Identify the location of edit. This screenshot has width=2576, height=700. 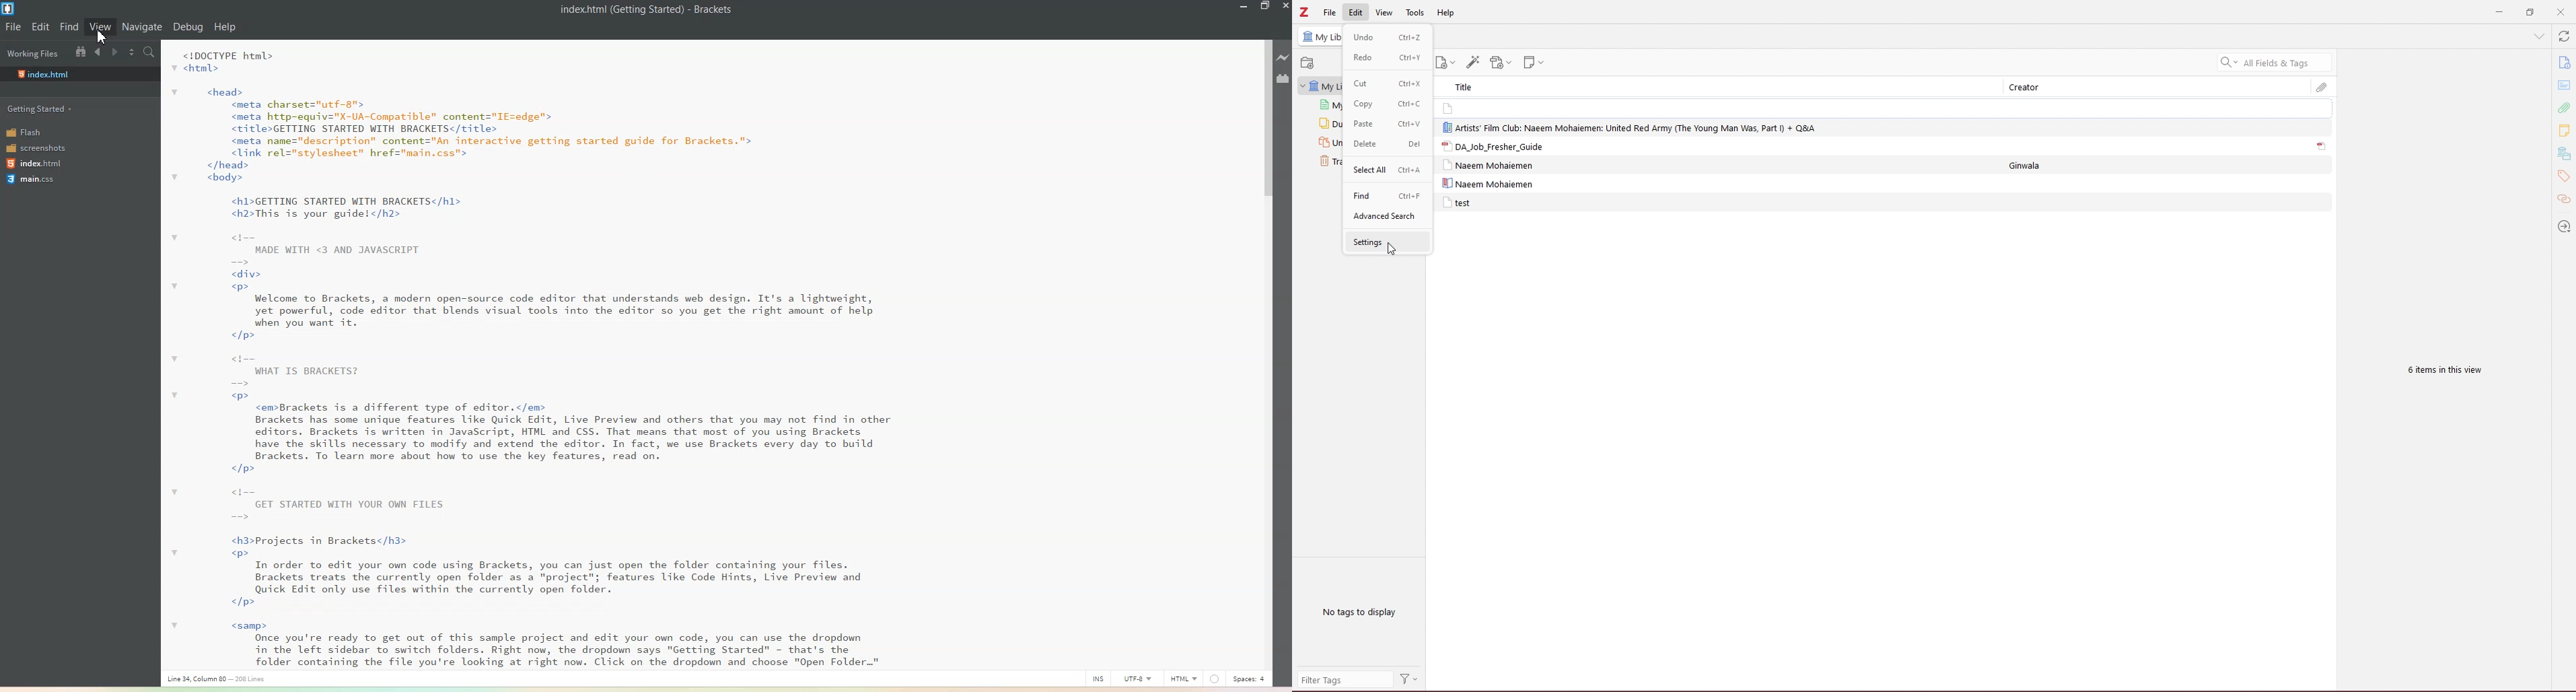
(1356, 12).